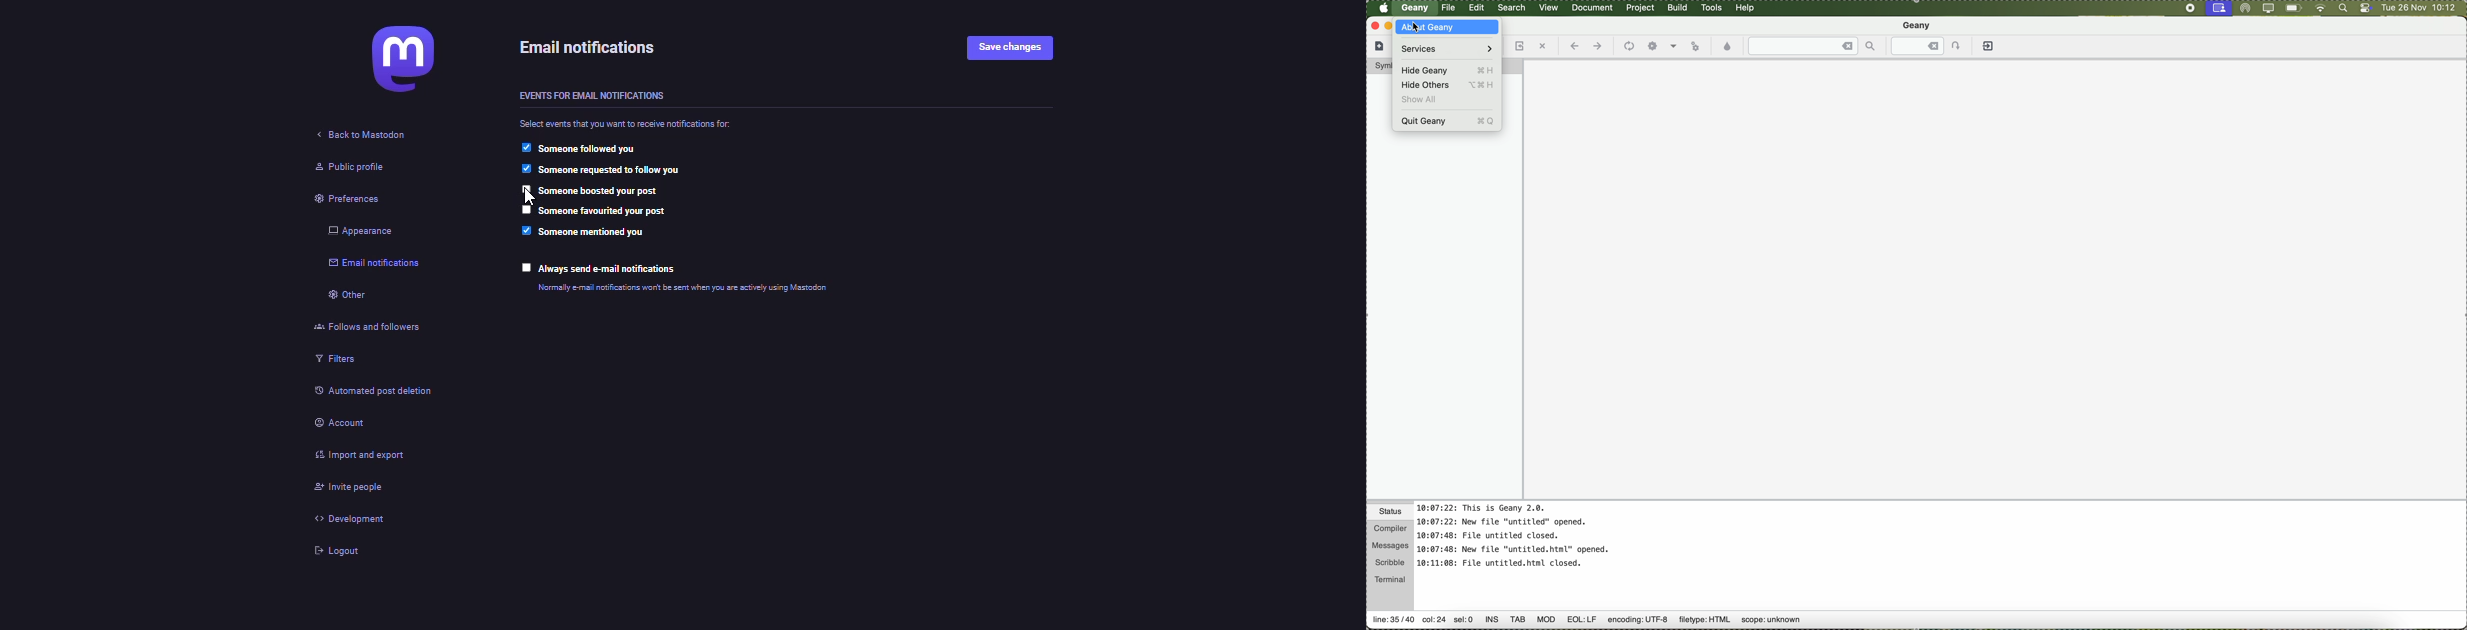  Describe the element at coordinates (1637, 622) in the screenshot. I see `encoding: UTF-8` at that location.